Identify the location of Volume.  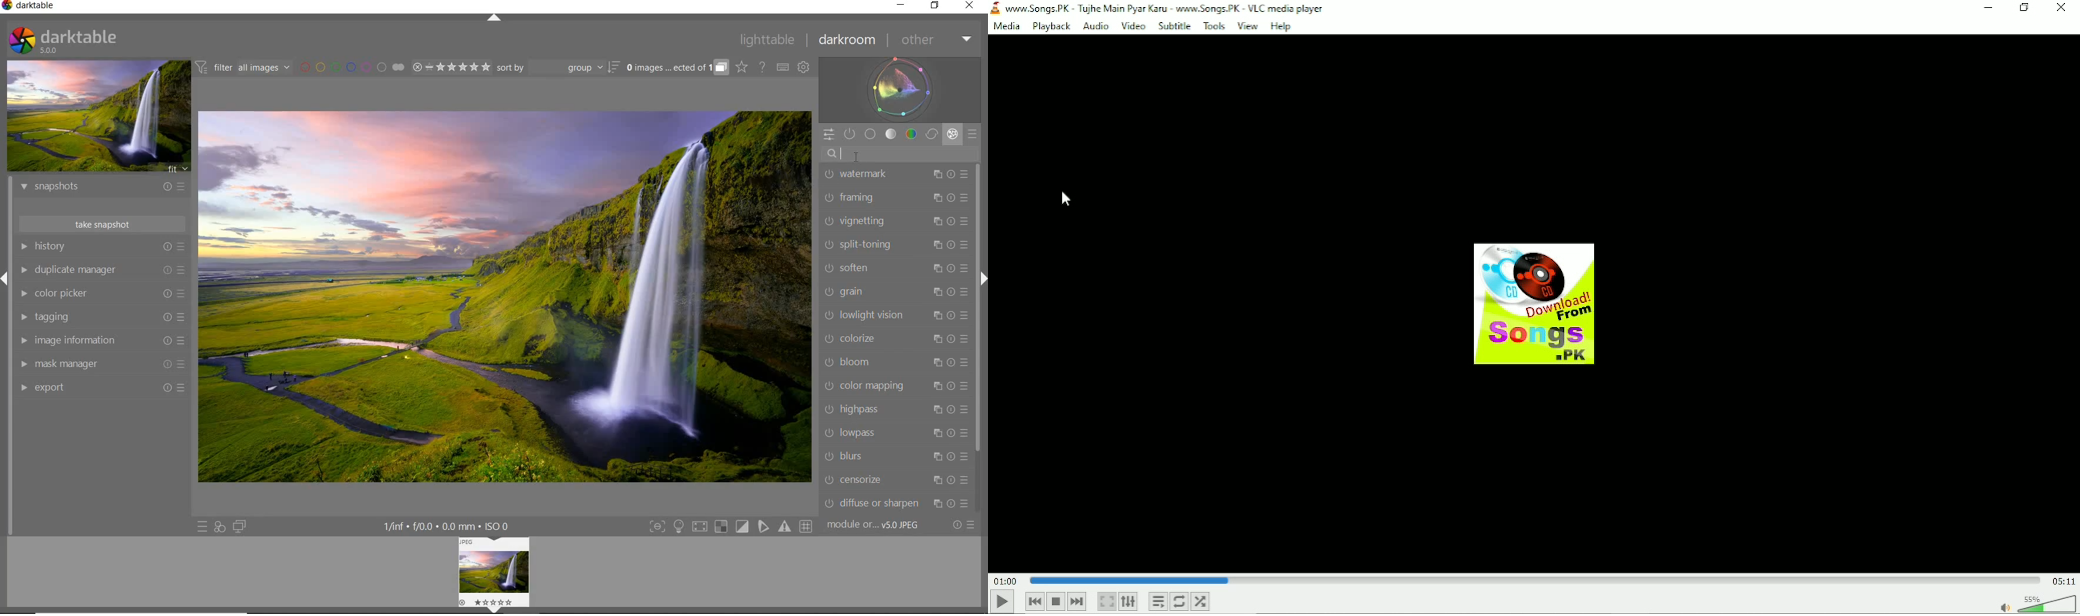
(2034, 603).